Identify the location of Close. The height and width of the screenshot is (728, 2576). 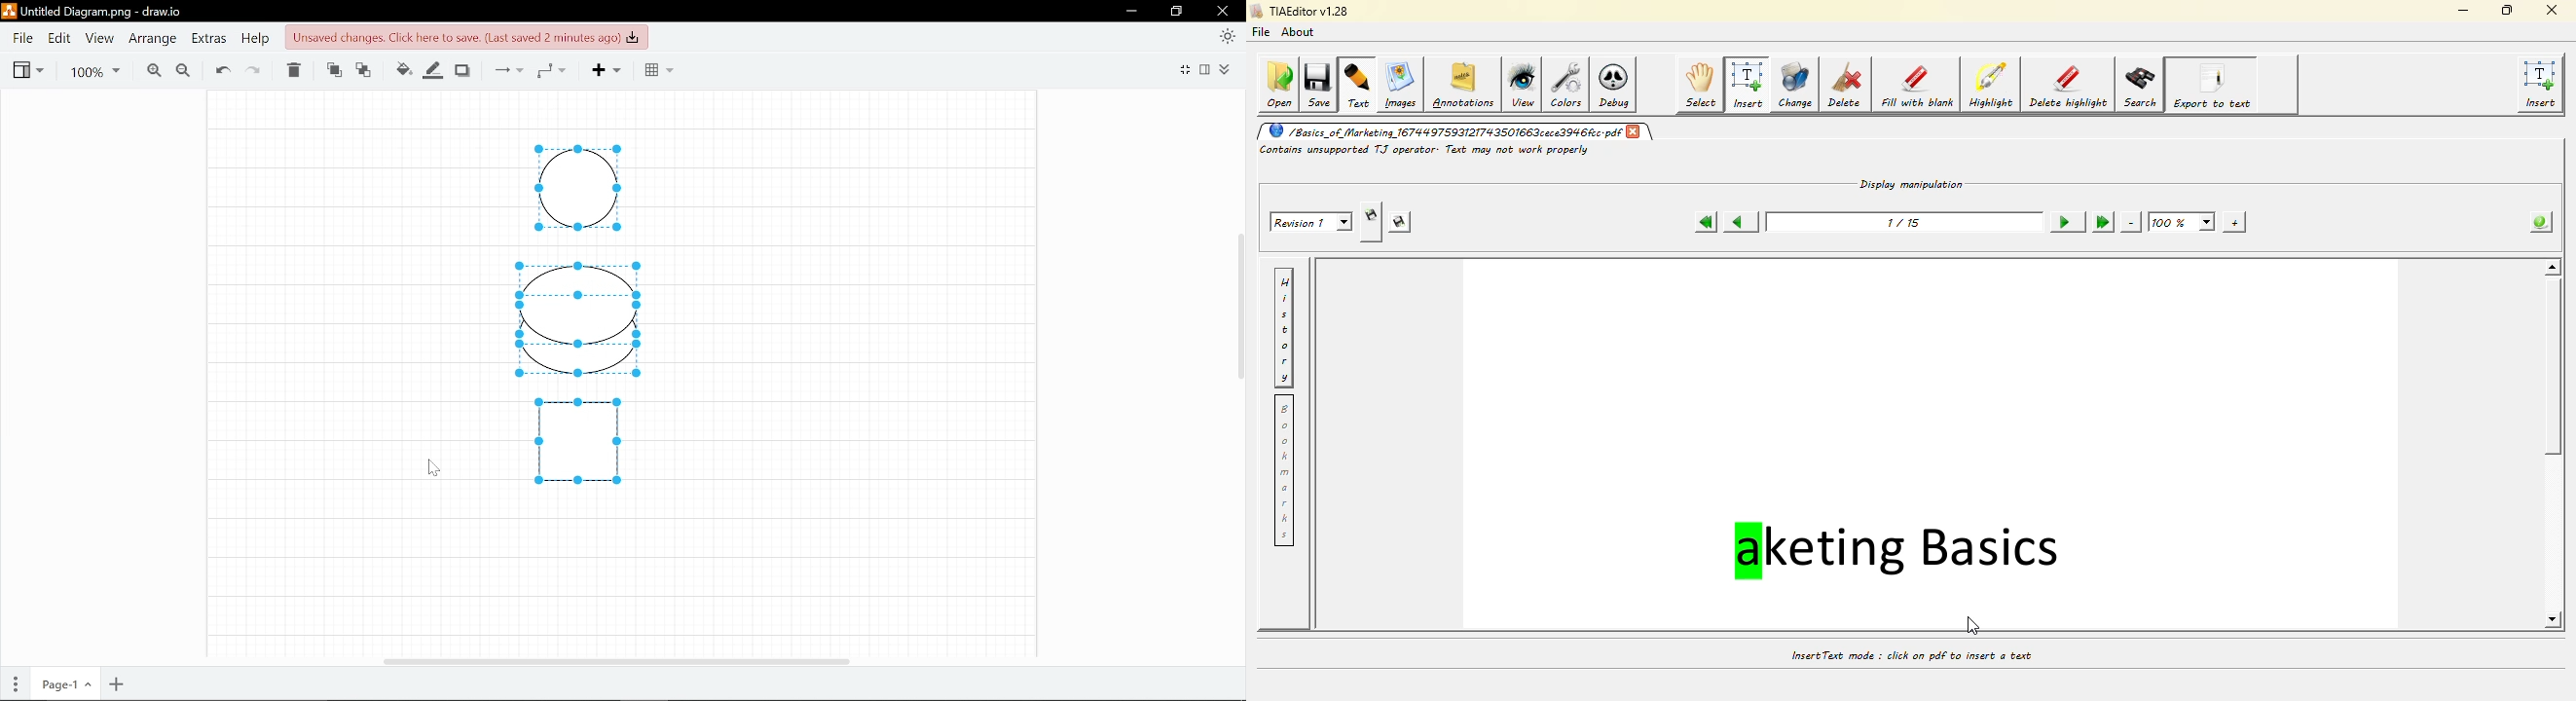
(1224, 12).